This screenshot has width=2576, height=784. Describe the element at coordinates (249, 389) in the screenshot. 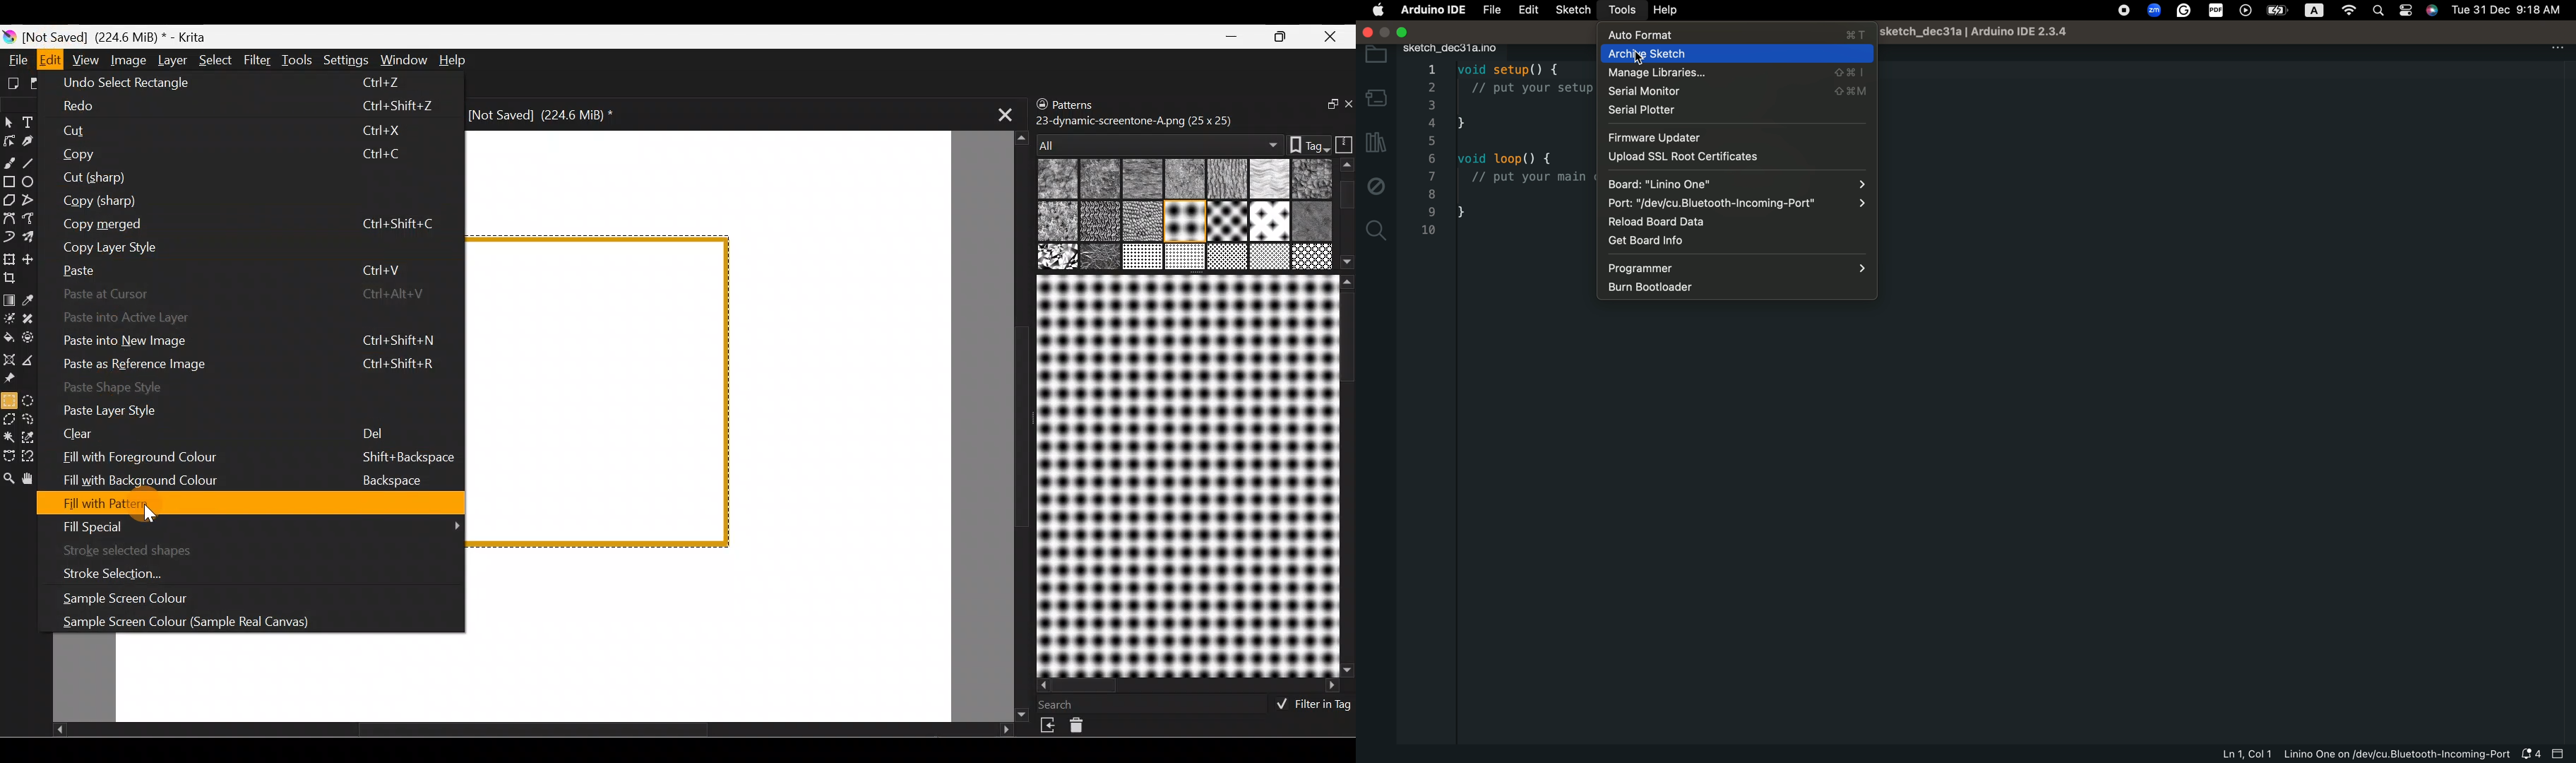

I see `Paste shape style` at that location.